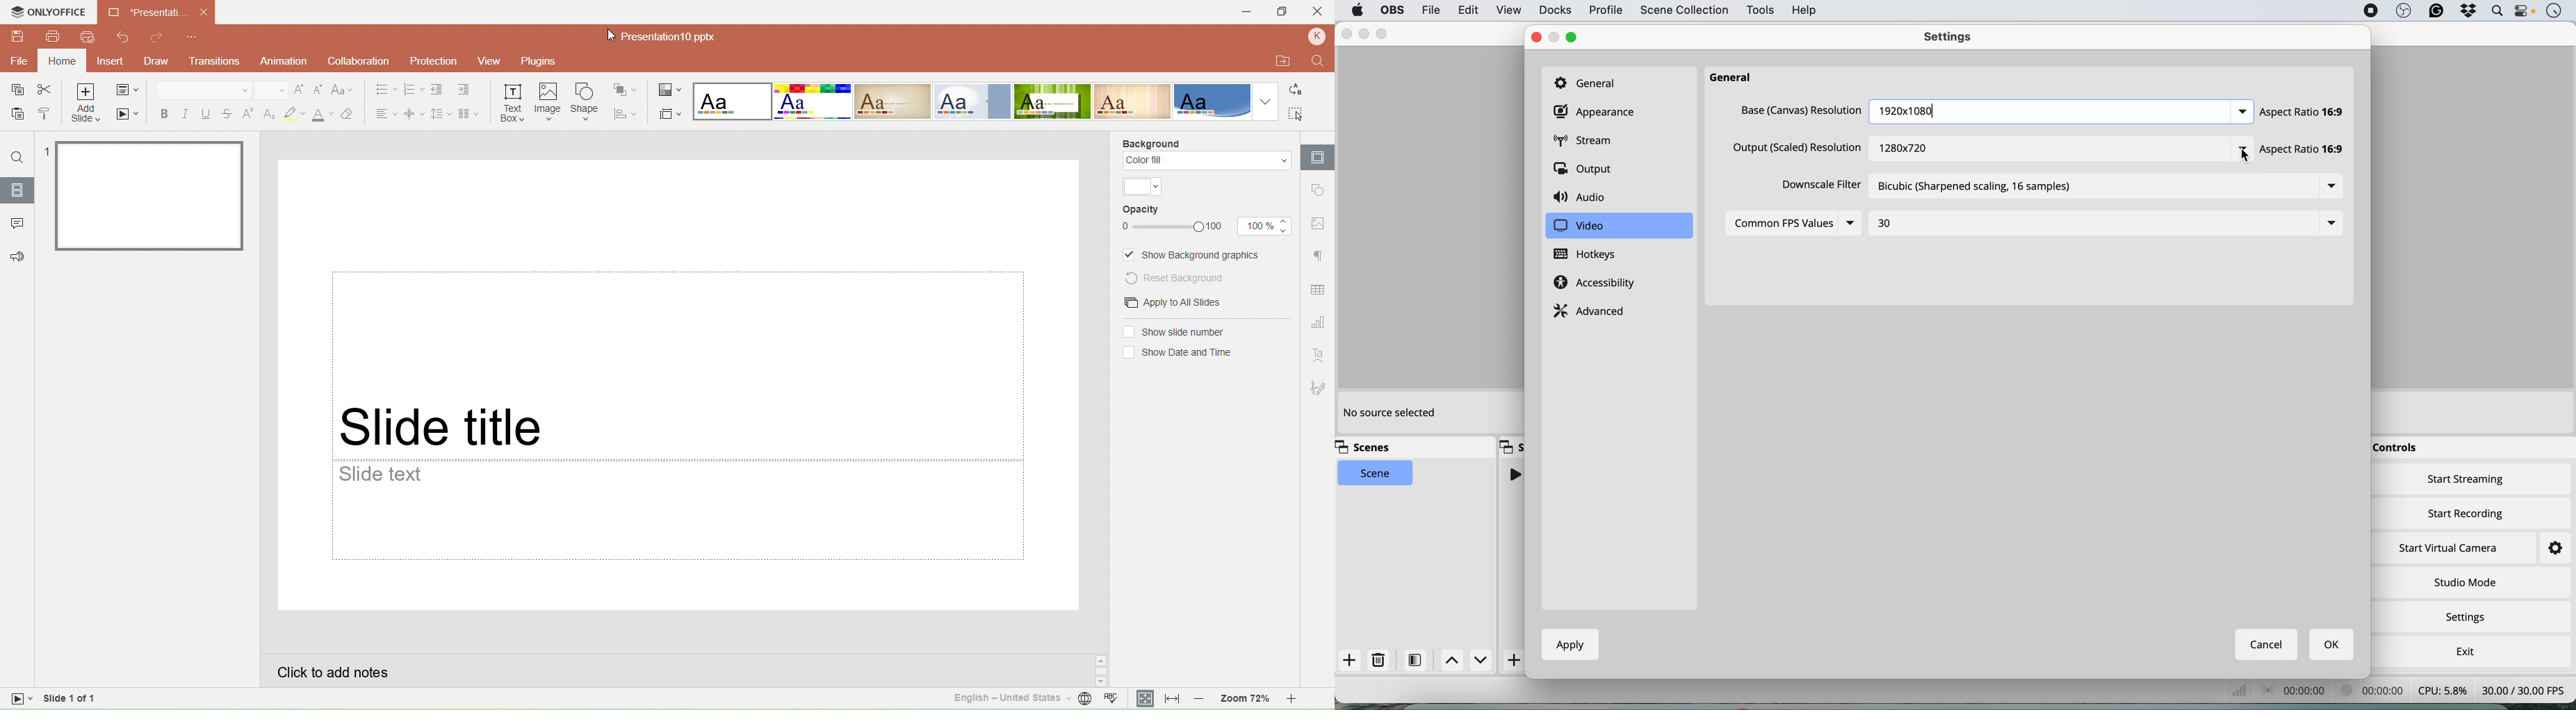 This screenshot has height=728, width=2576. Describe the element at coordinates (626, 88) in the screenshot. I see `Arrange shape` at that location.